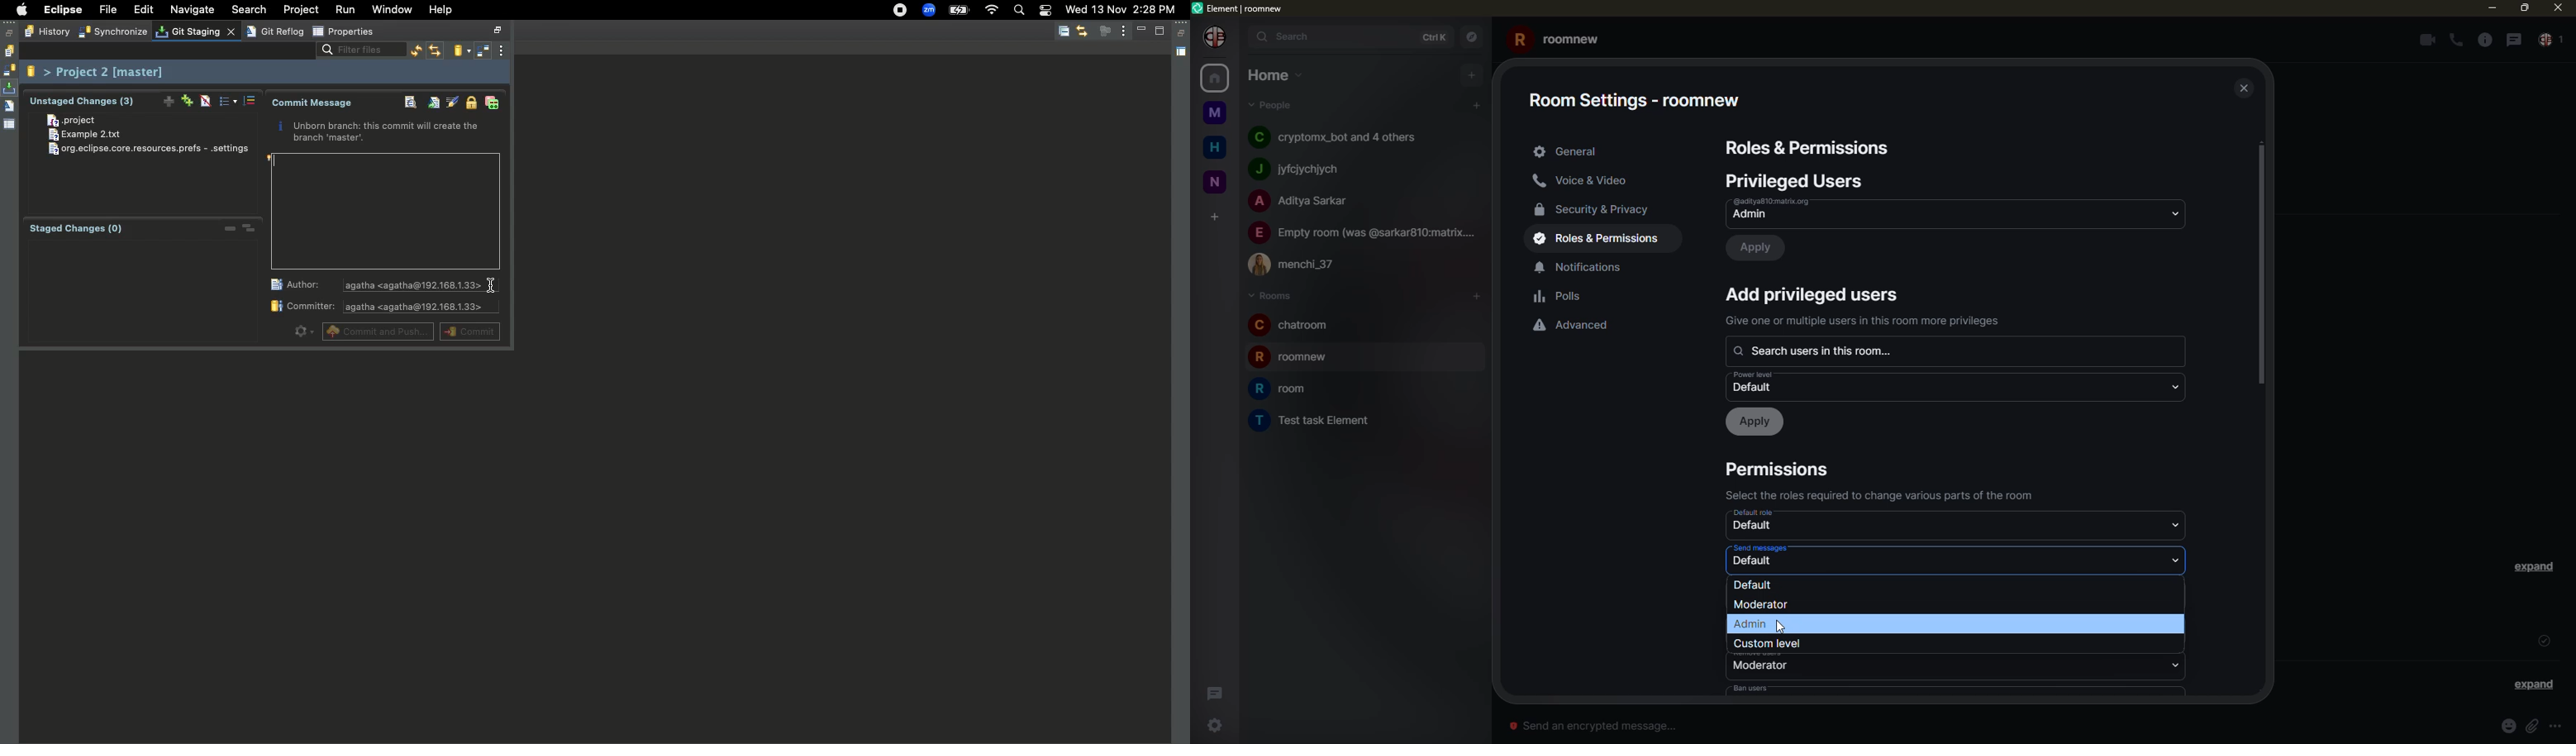  Describe the element at coordinates (1568, 152) in the screenshot. I see `geeral` at that location.